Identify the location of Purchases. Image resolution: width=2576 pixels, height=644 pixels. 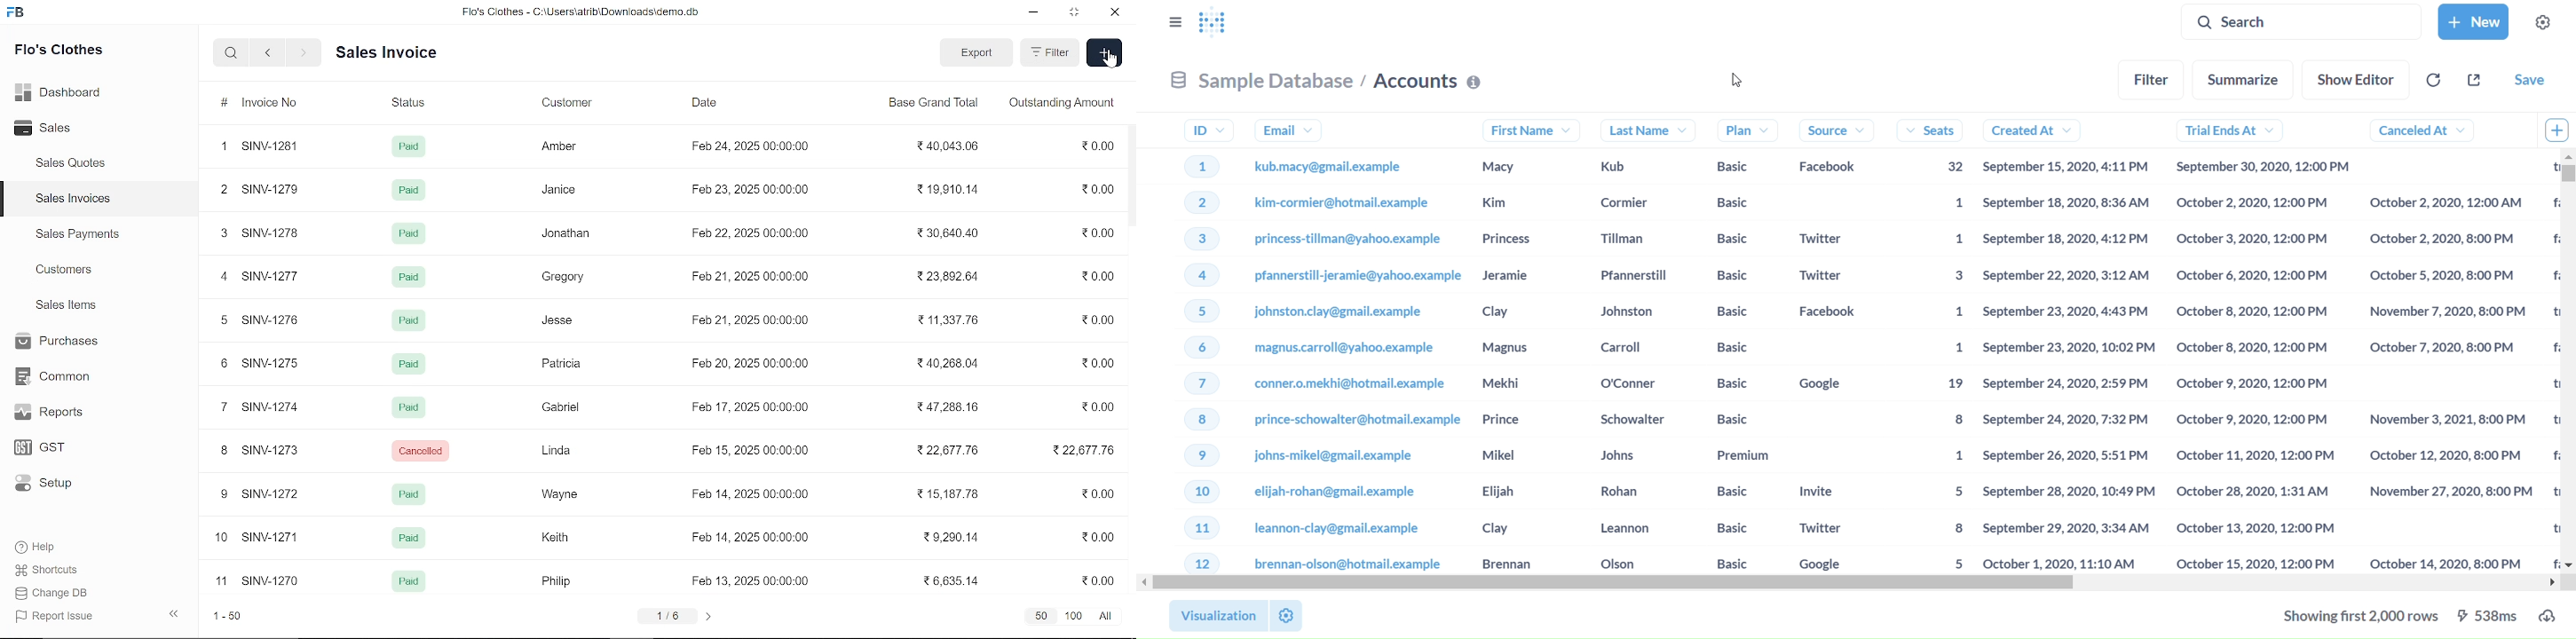
(59, 343).